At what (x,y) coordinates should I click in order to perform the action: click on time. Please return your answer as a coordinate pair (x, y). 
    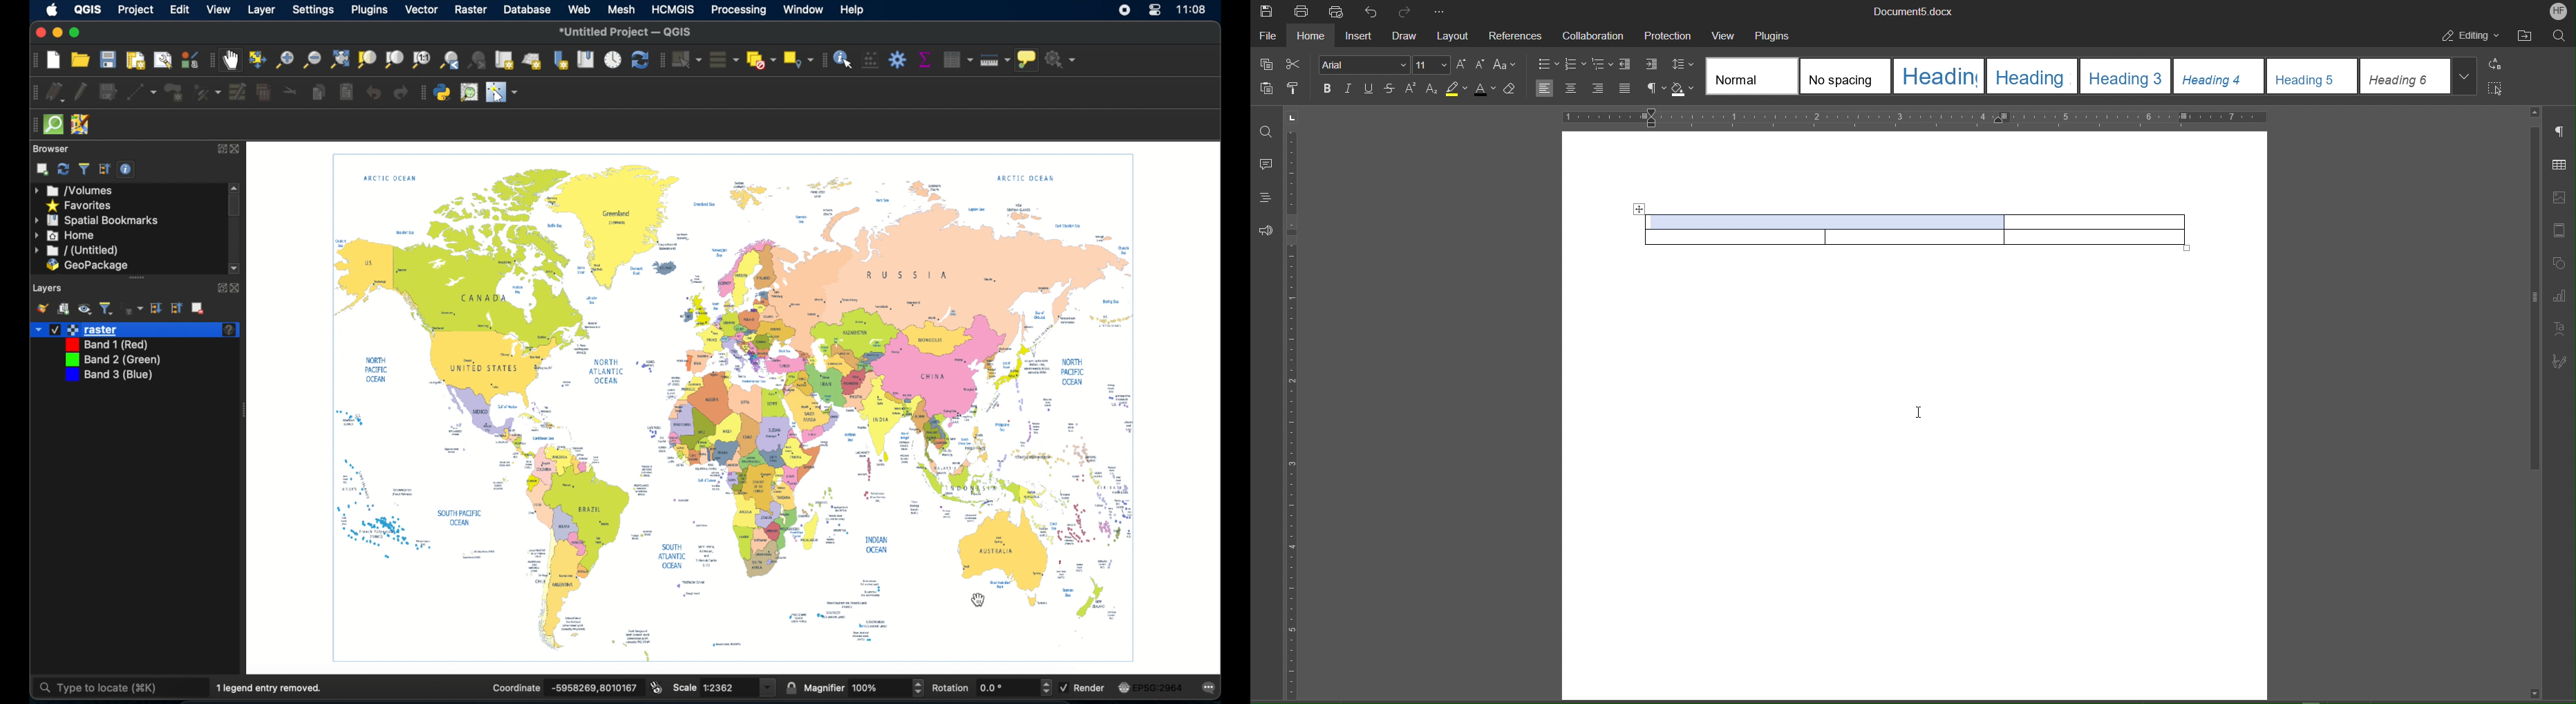
    Looking at the image, I should click on (1193, 11).